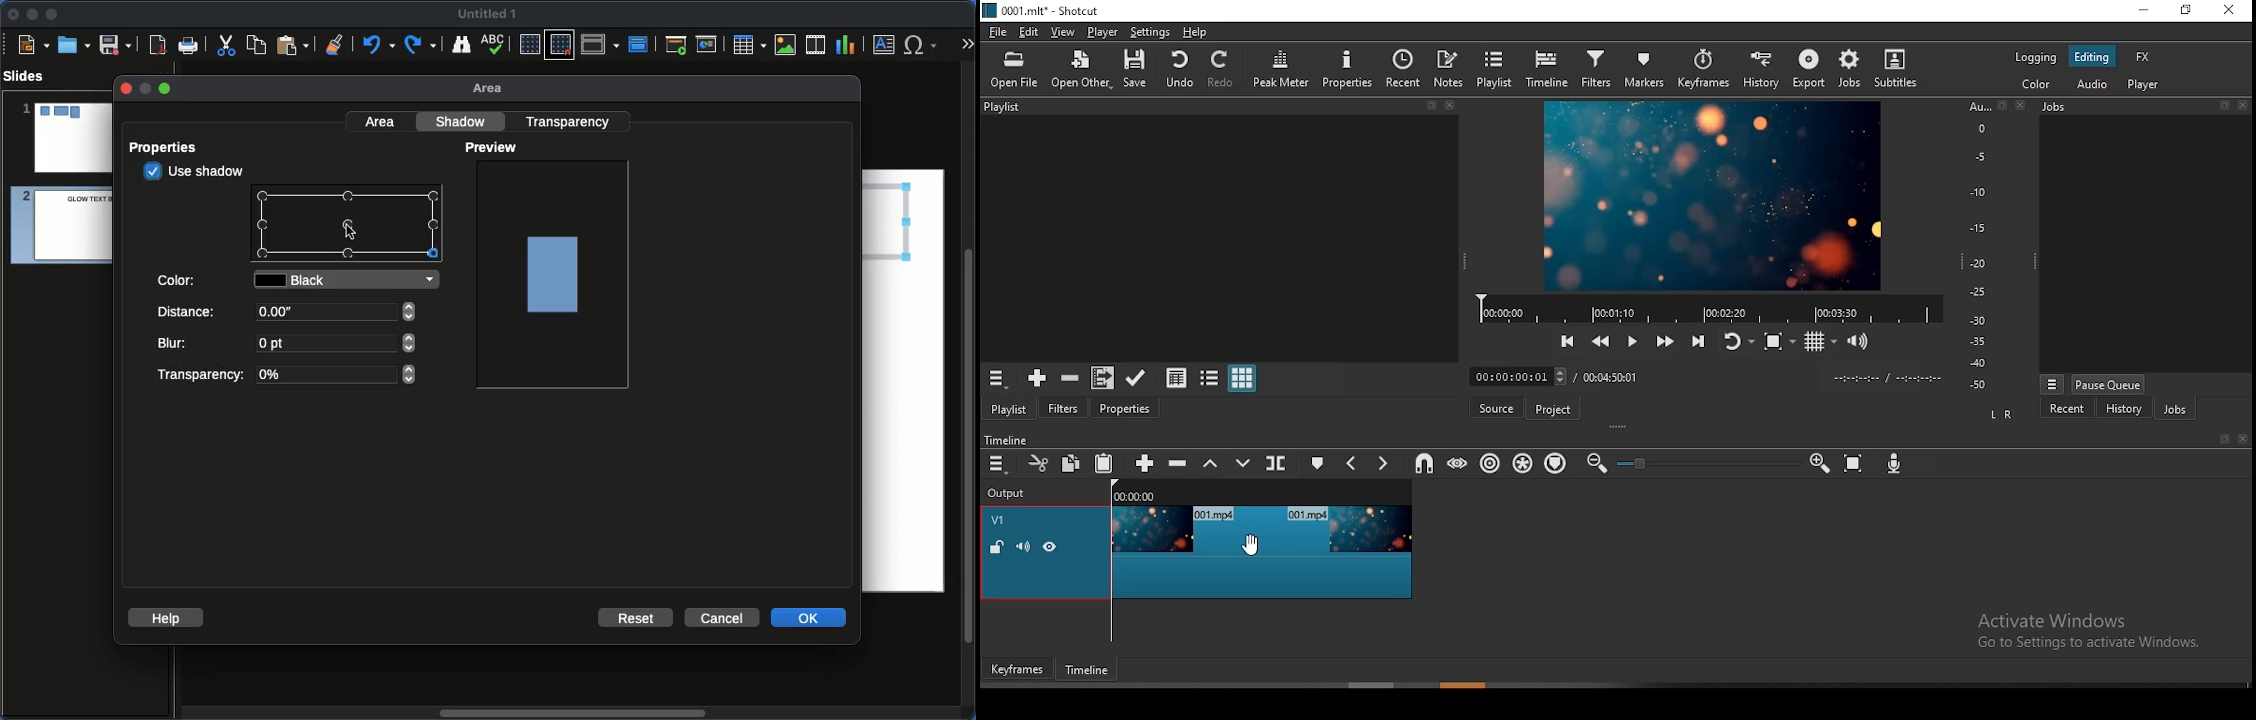  I want to click on video track, so click(1197, 551).